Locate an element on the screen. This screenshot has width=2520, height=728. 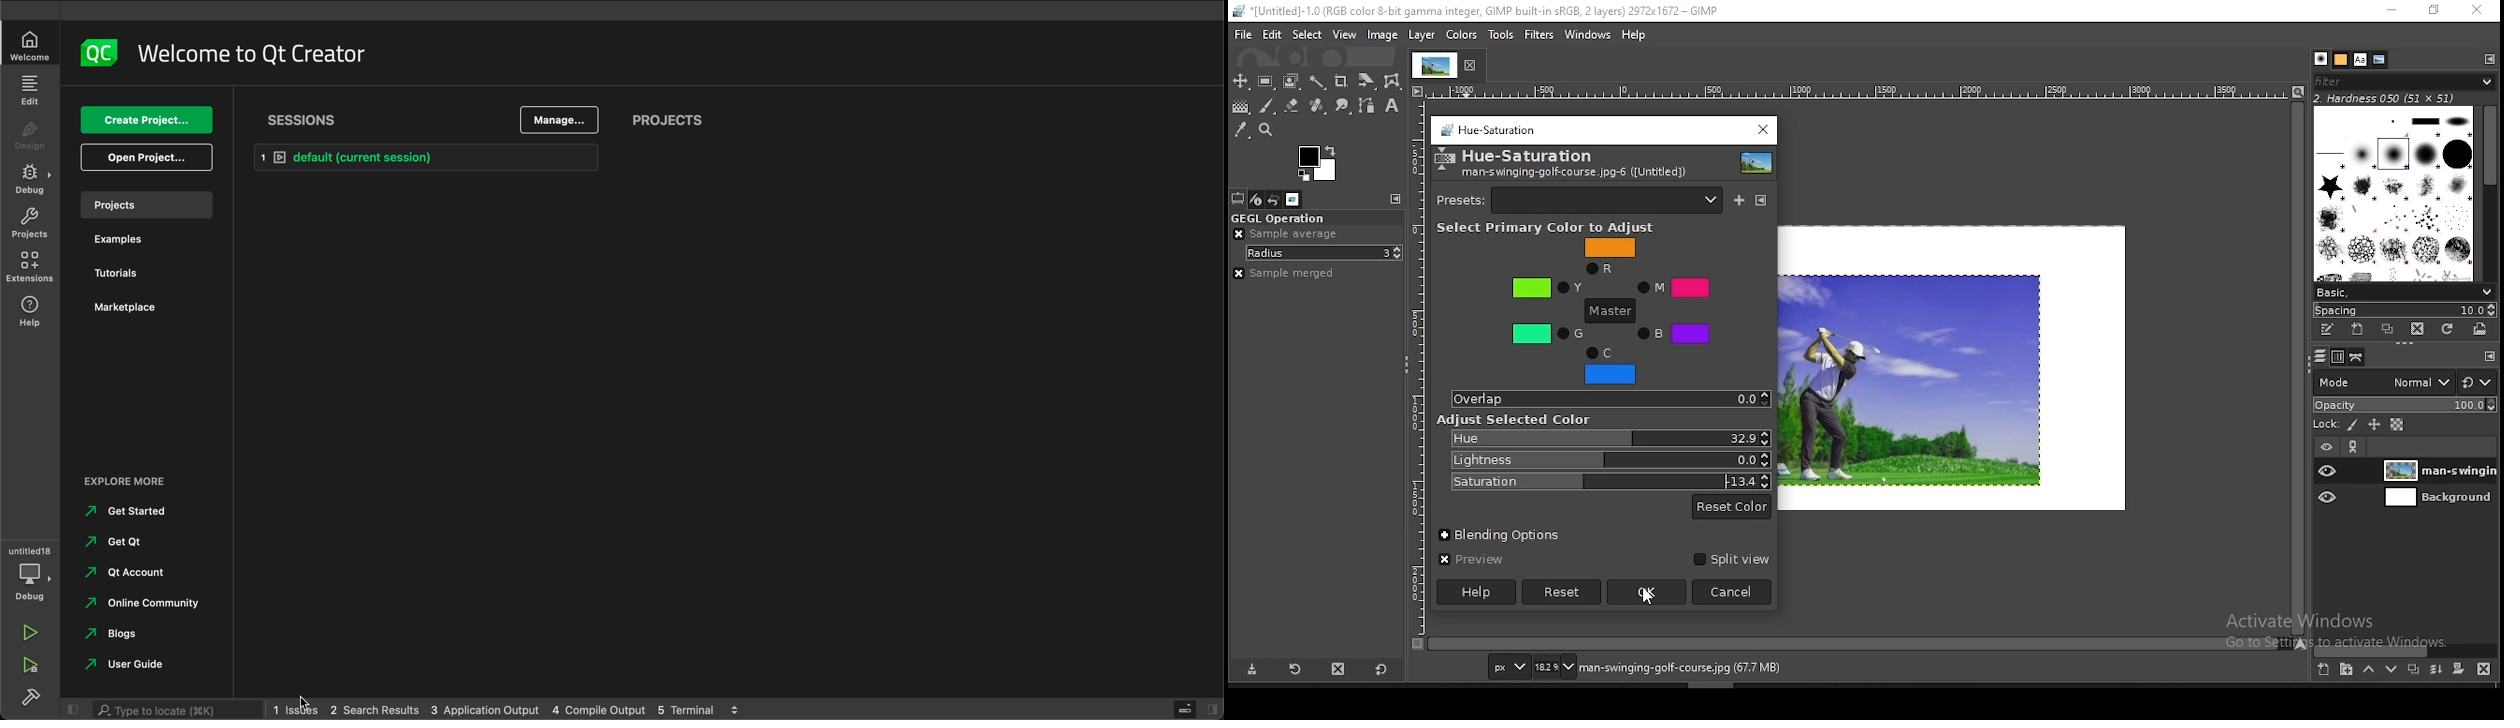
move tool is located at coordinates (1240, 80).